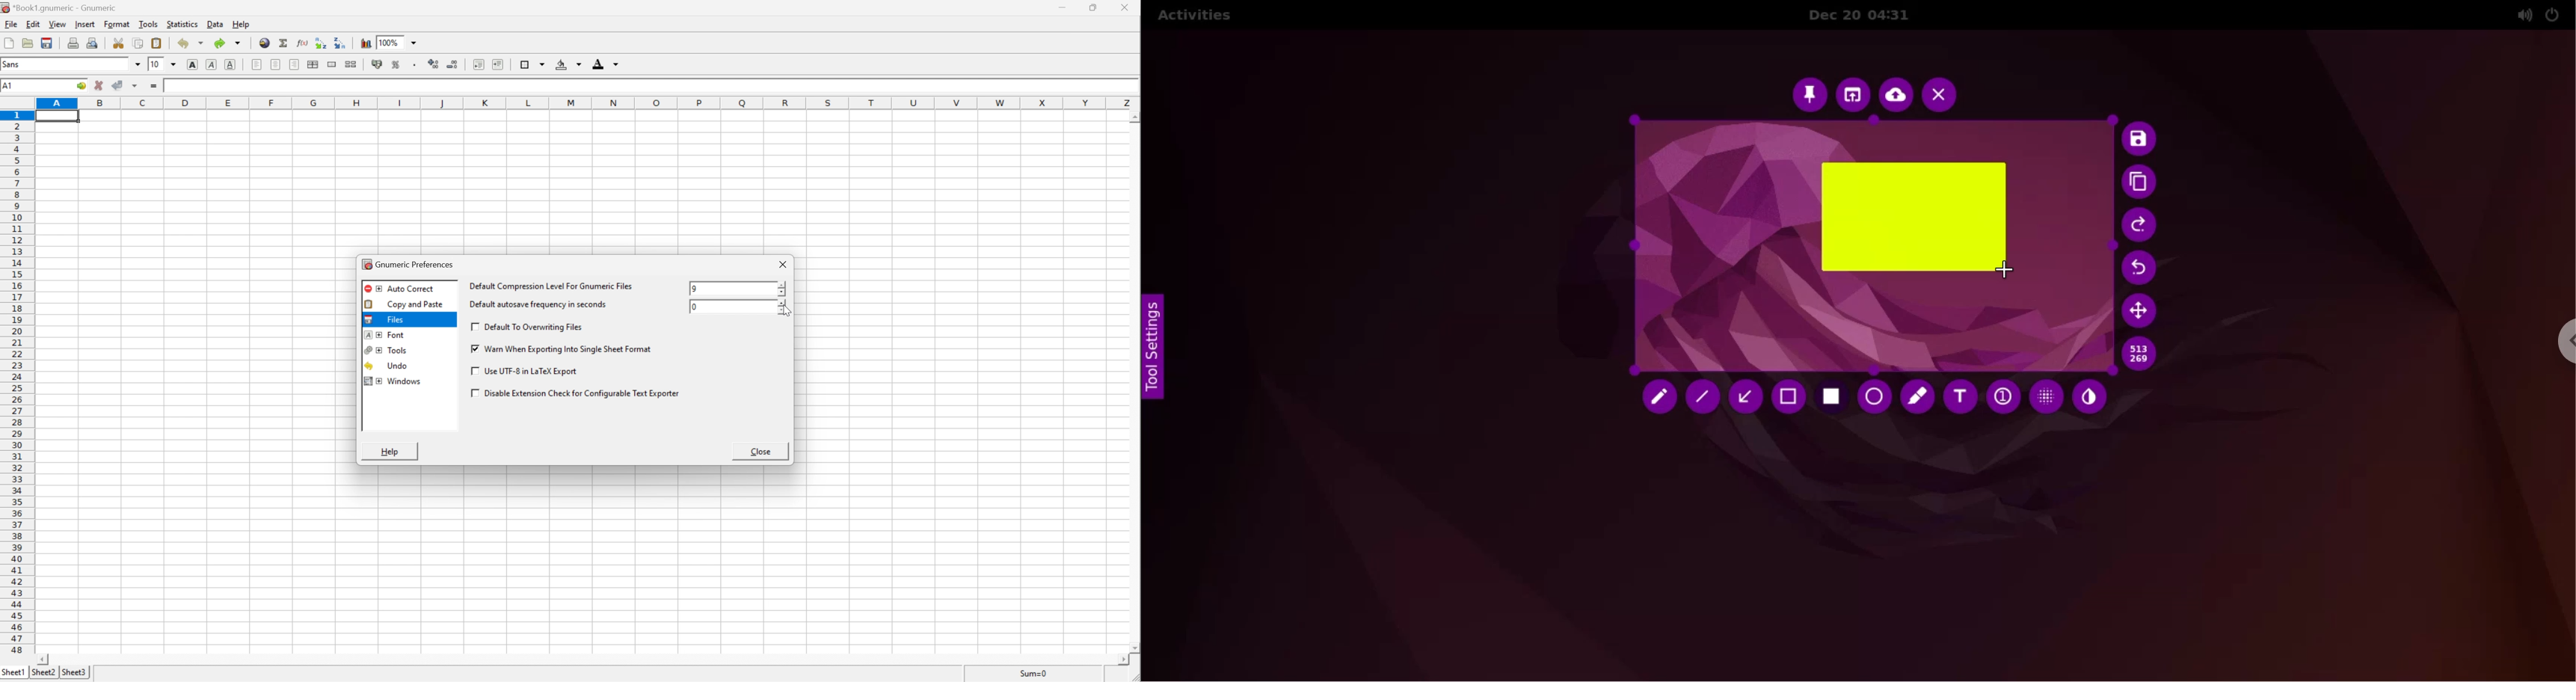 This screenshot has width=2576, height=700. Describe the element at coordinates (533, 64) in the screenshot. I see `borders` at that location.